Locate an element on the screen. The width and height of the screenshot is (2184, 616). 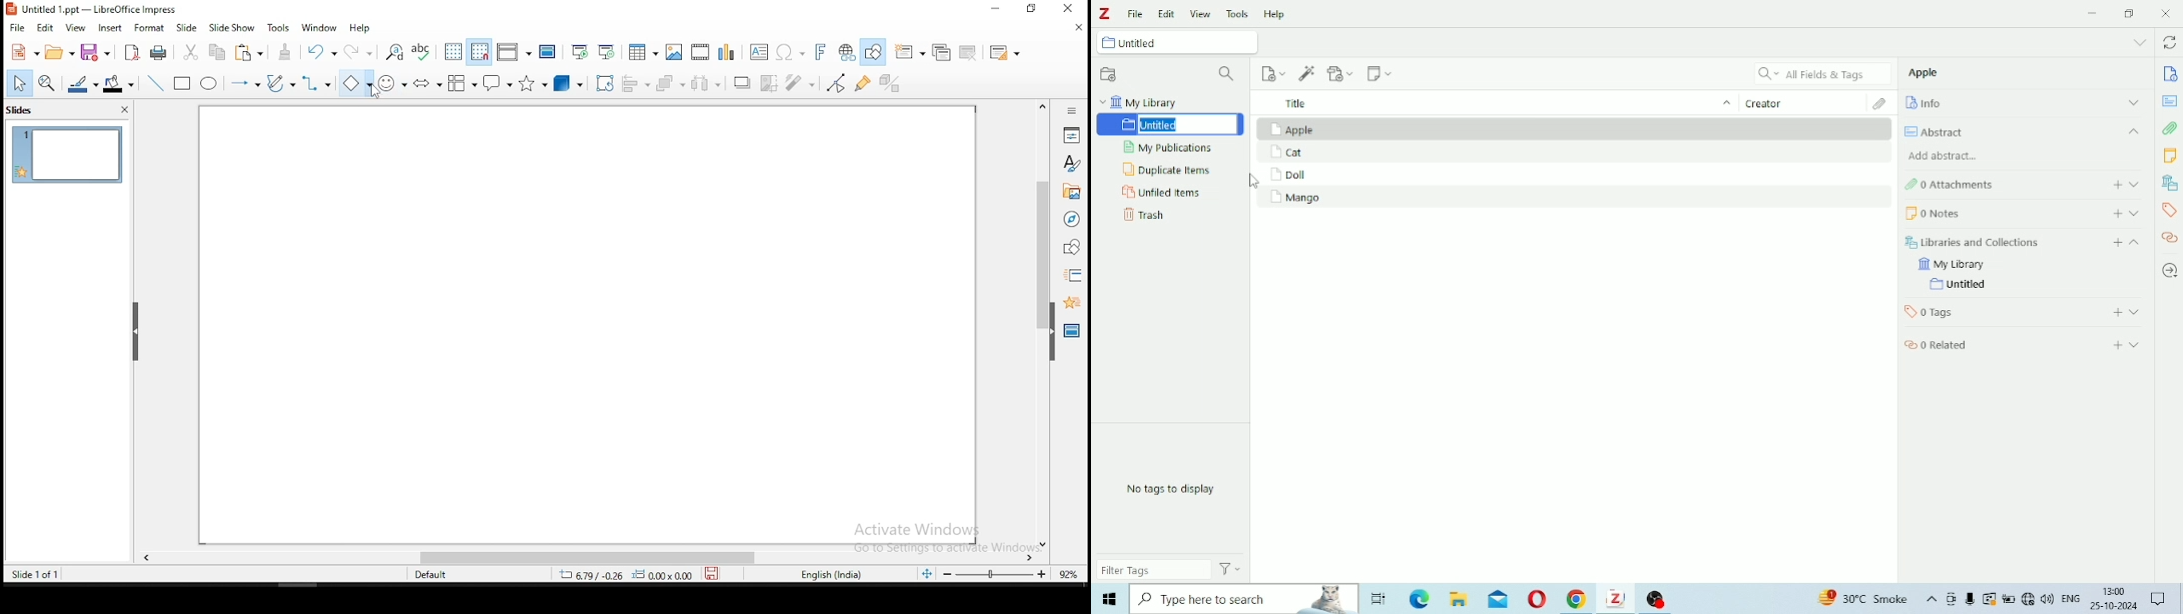
ellipse is located at coordinates (211, 84).